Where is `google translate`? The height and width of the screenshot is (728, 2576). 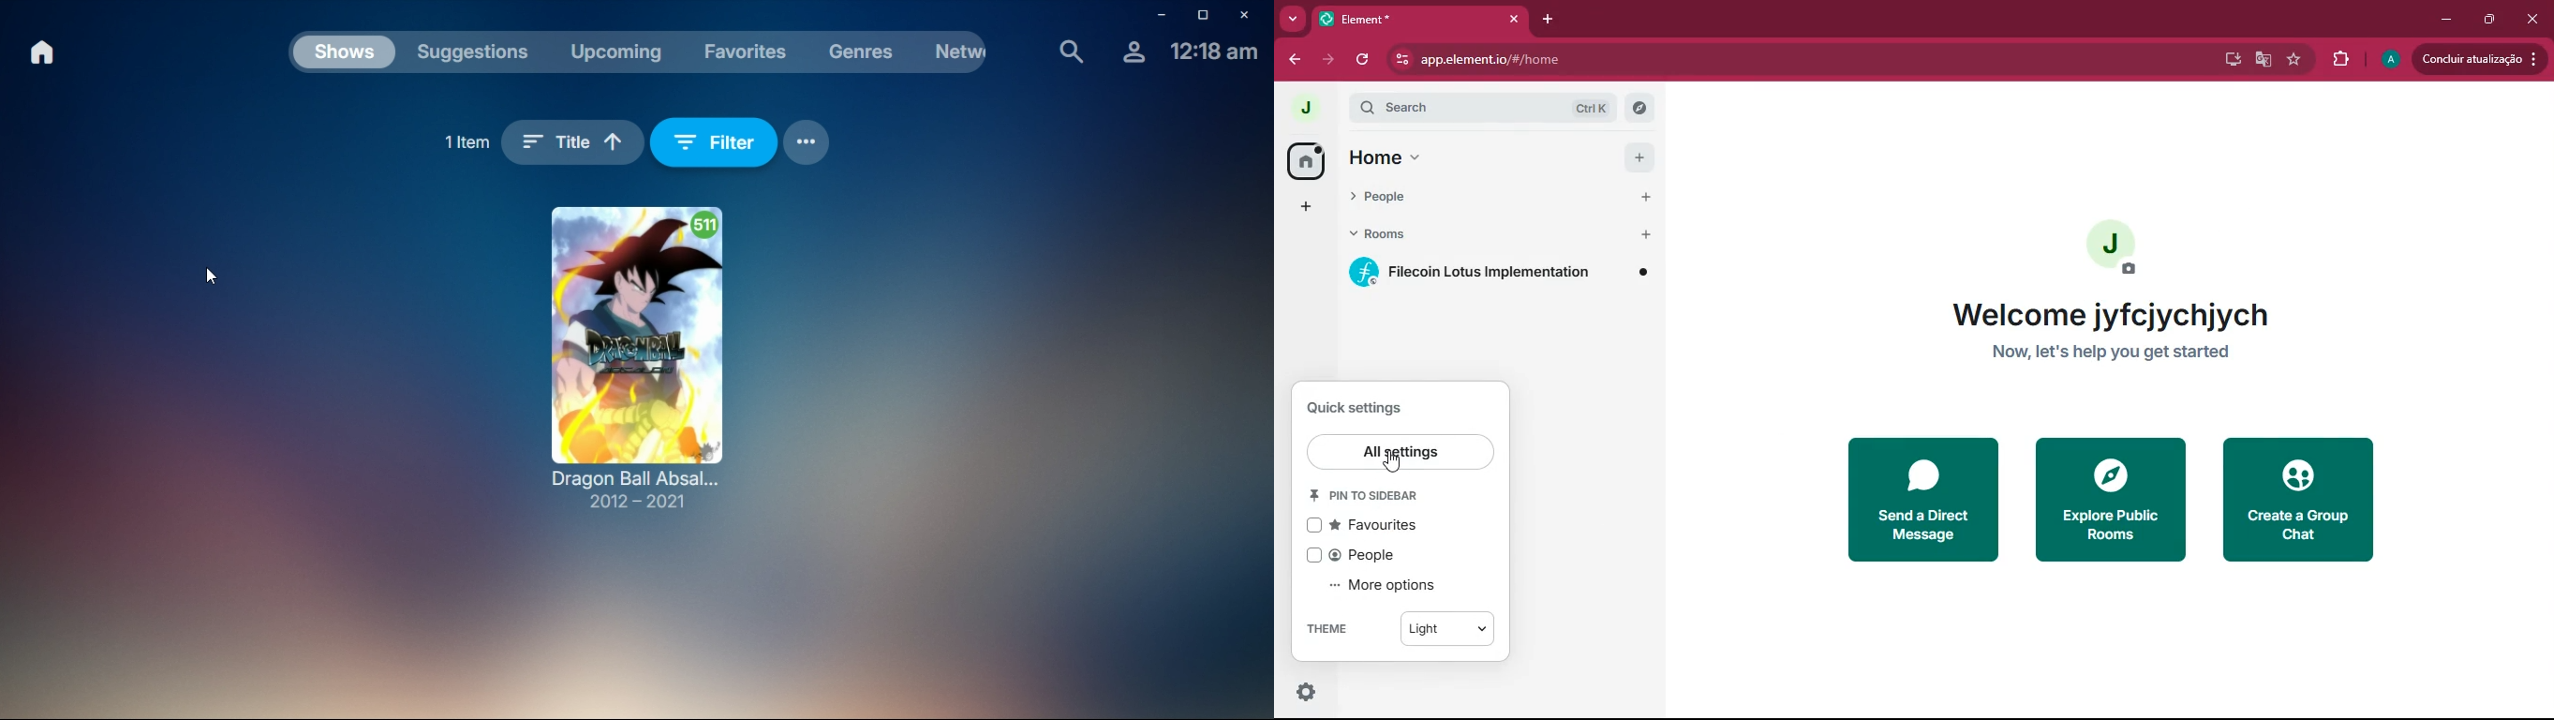 google translate is located at coordinates (2263, 60).